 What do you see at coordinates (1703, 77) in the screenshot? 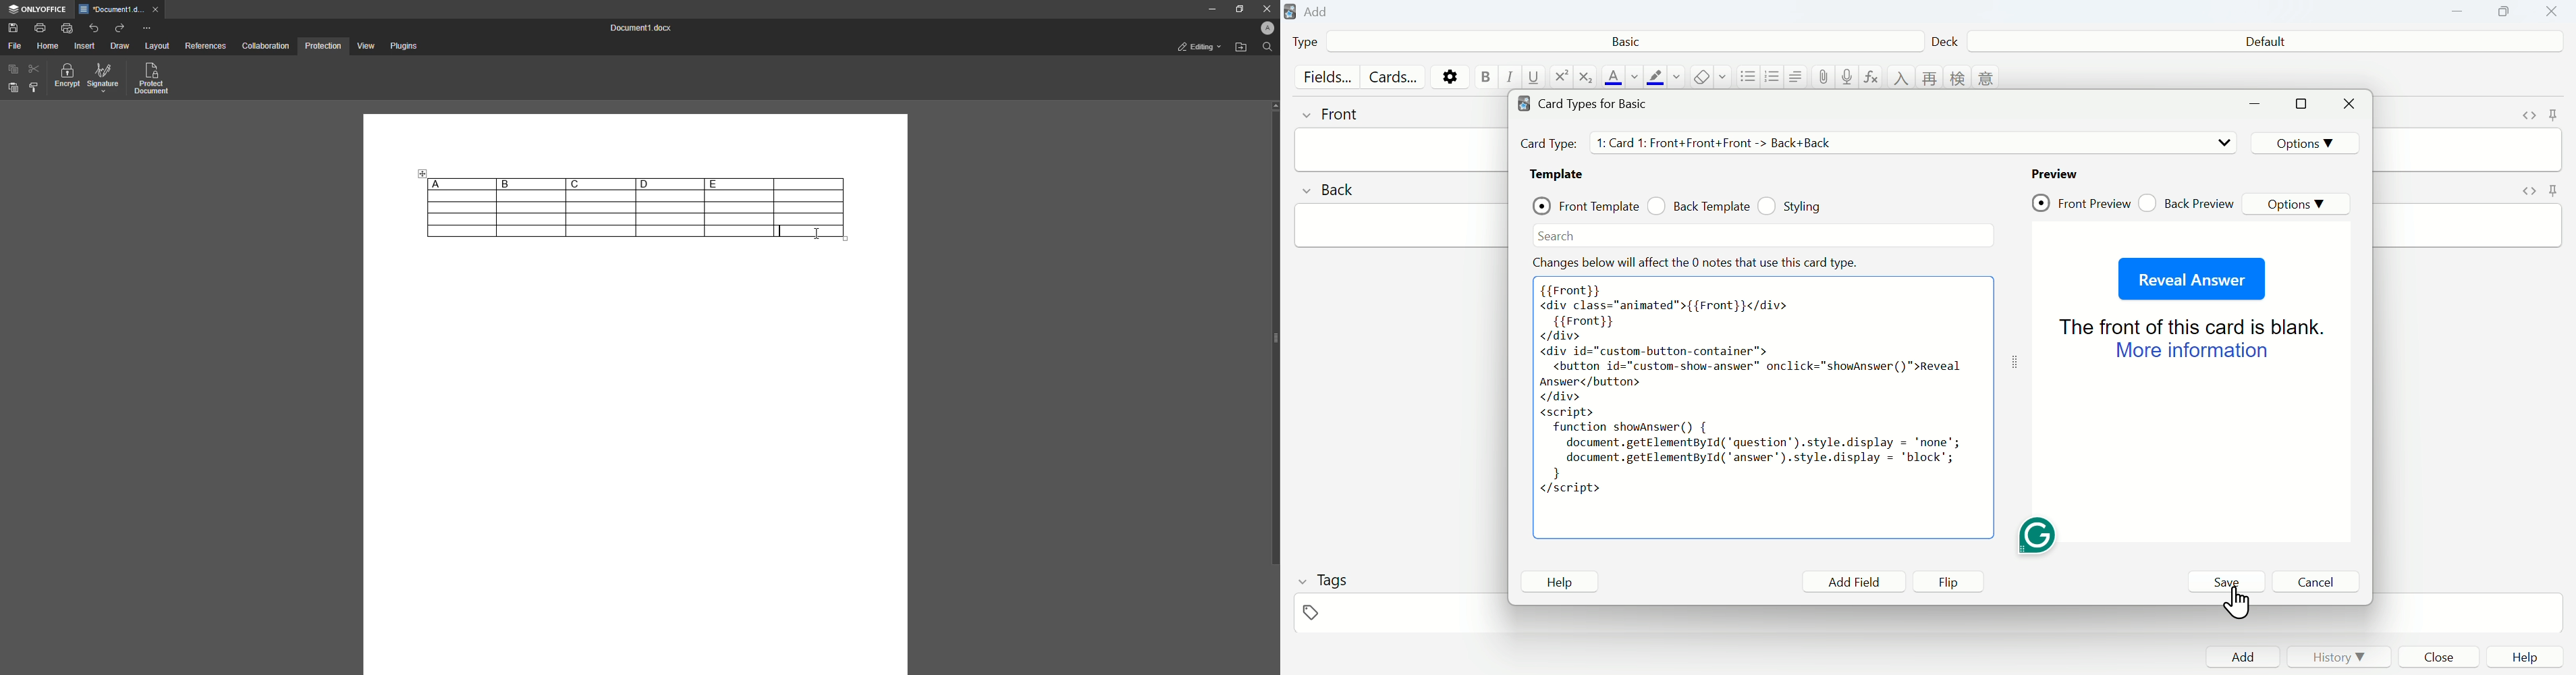
I see `remove formatting` at bounding box center [1703, 77].